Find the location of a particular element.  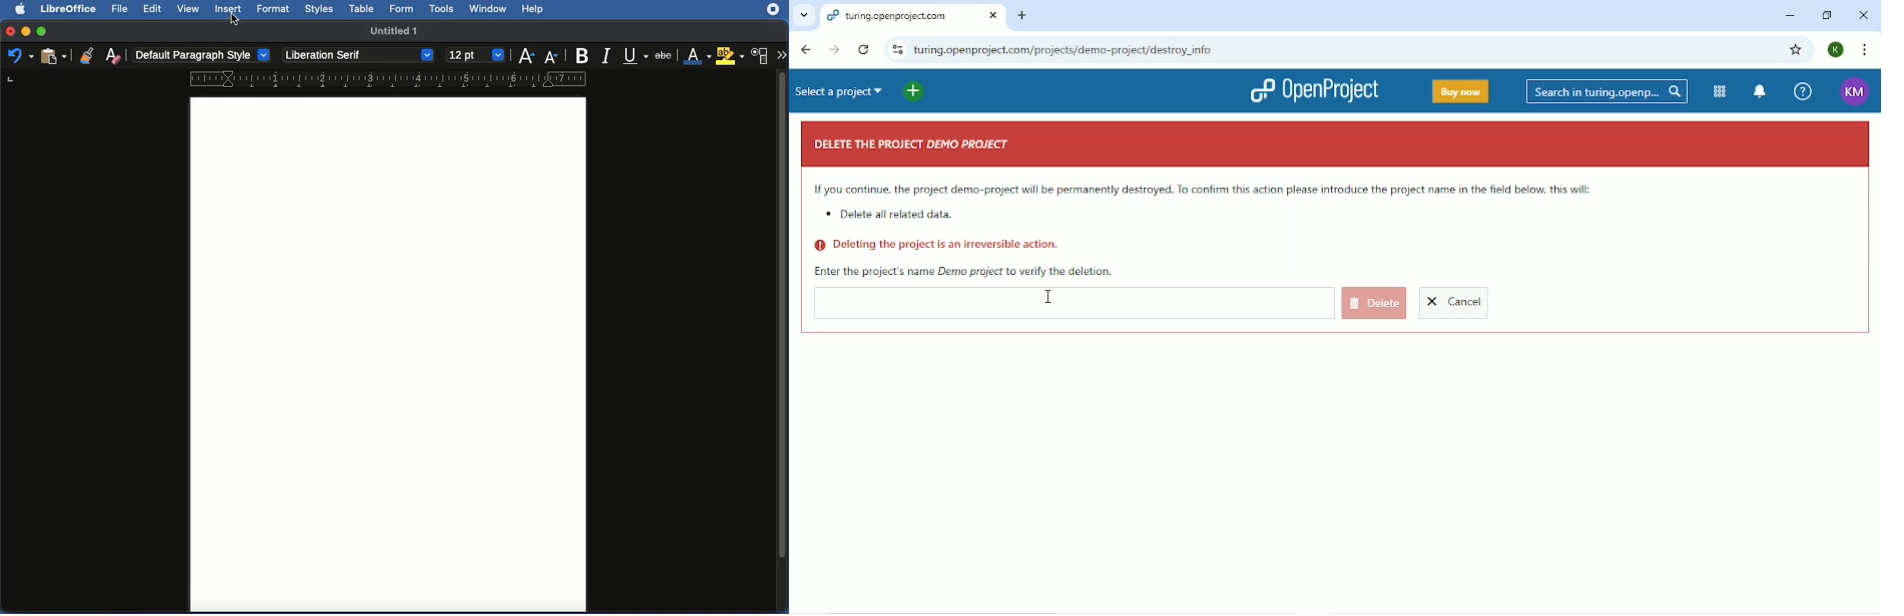

Clone formatting is located at coordinates (88, 53).